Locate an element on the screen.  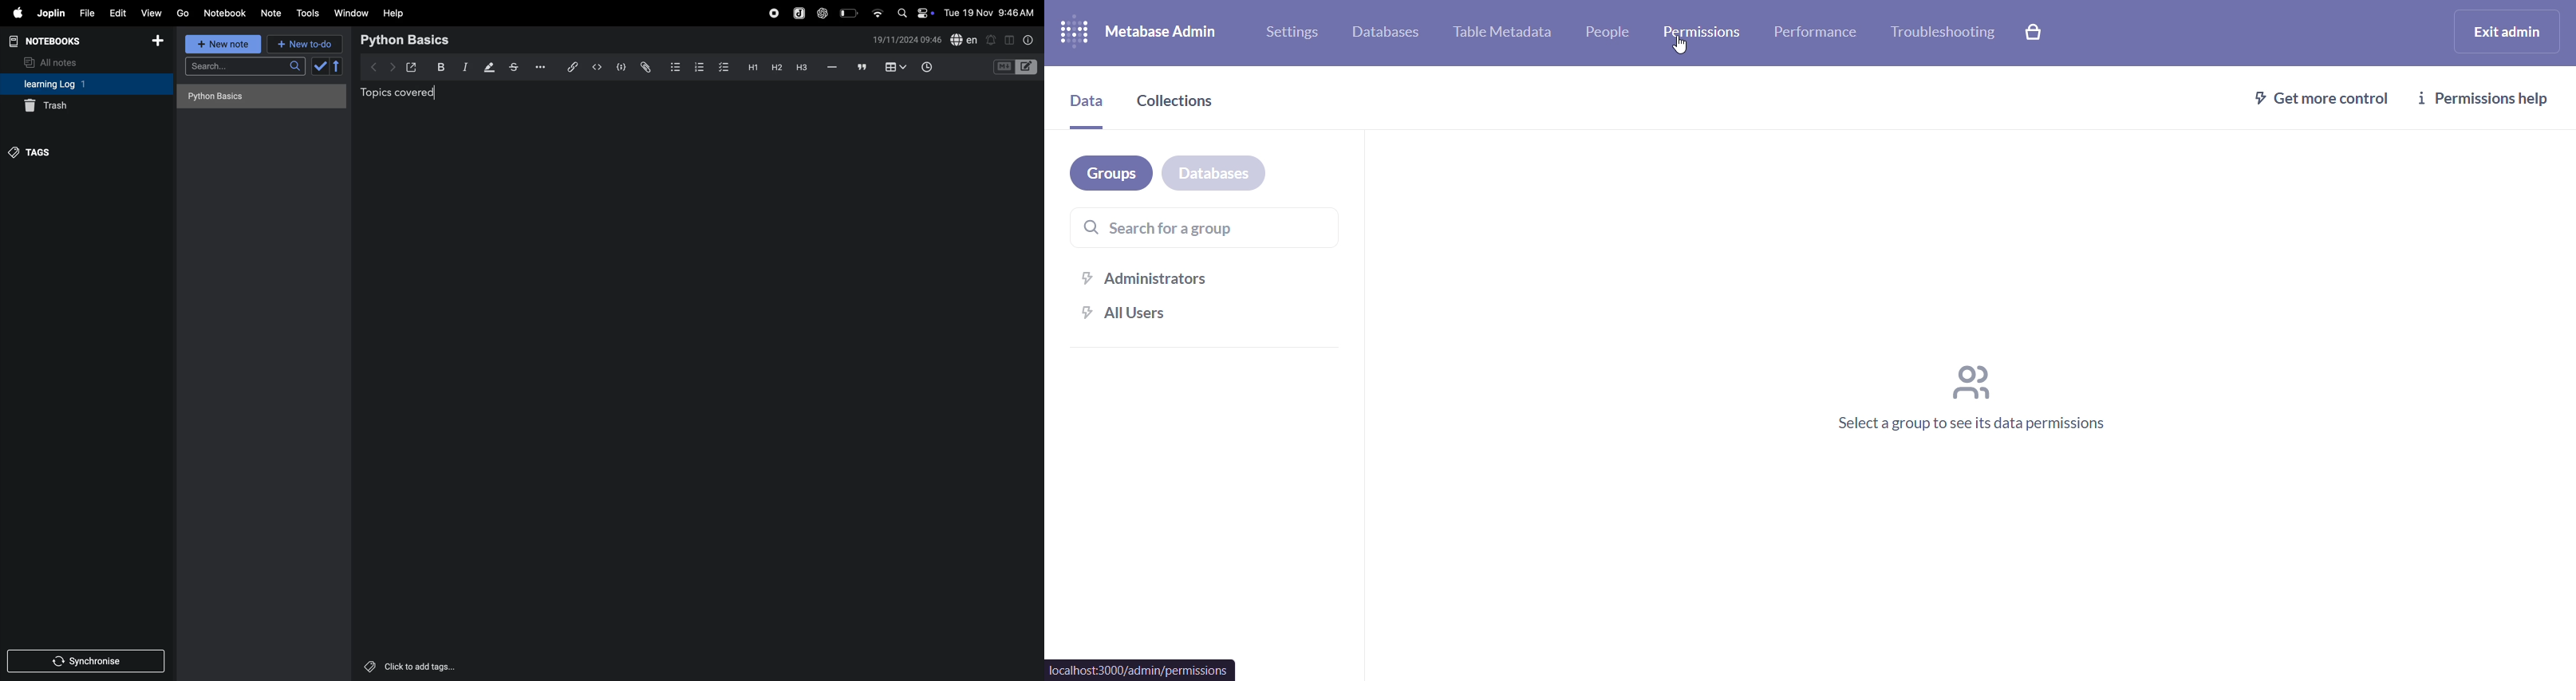
notes is located at coordinates (272, 14).